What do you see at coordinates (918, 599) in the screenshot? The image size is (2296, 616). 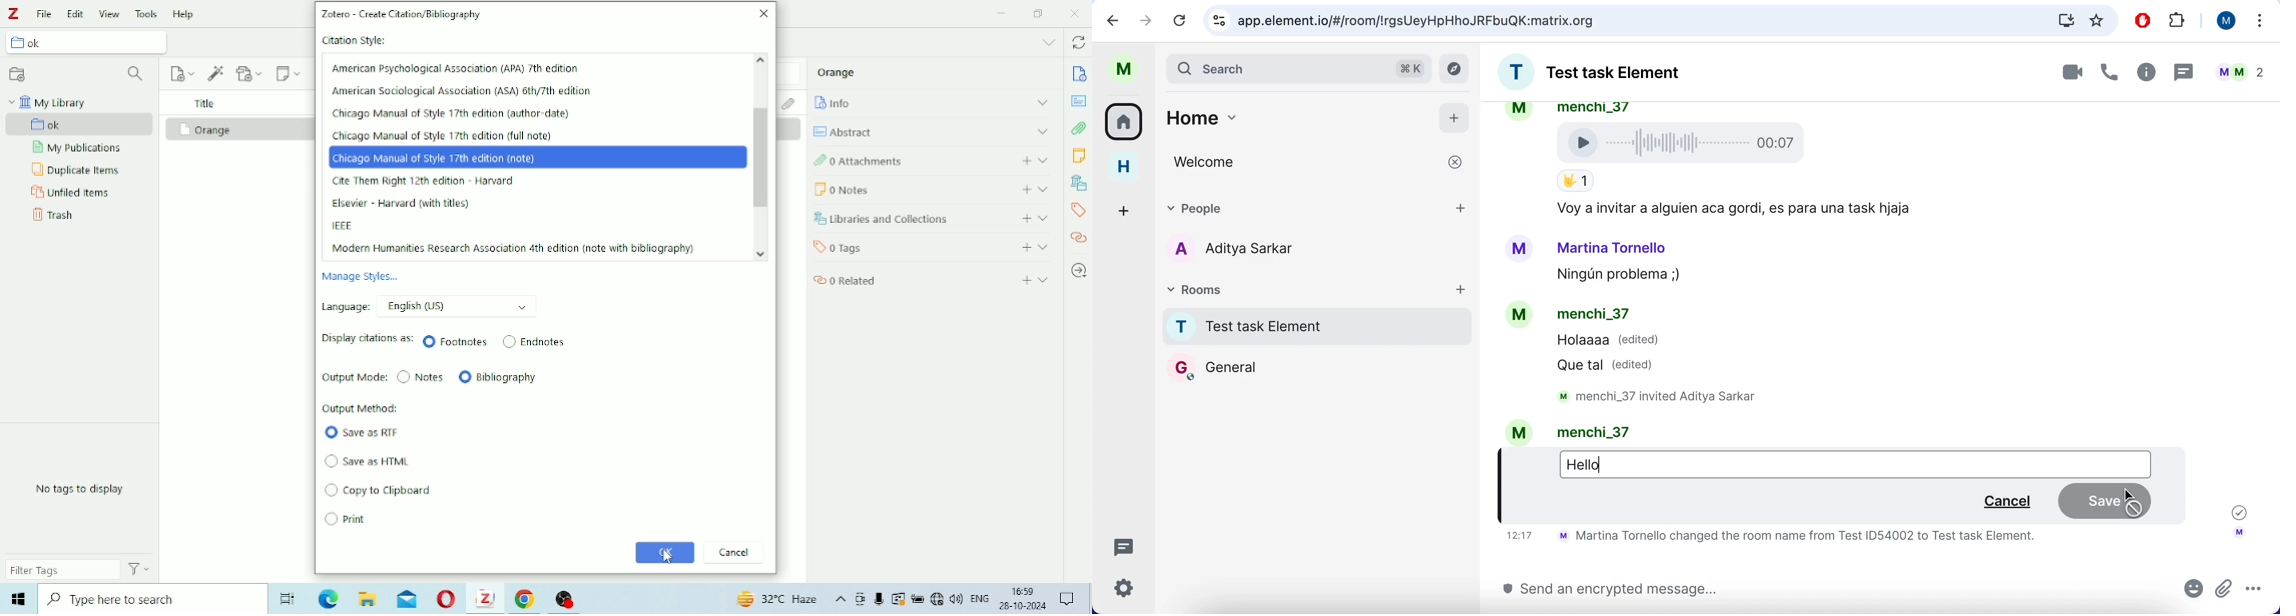 I see `Charging, plugged in` at bounding box center [918, 599].